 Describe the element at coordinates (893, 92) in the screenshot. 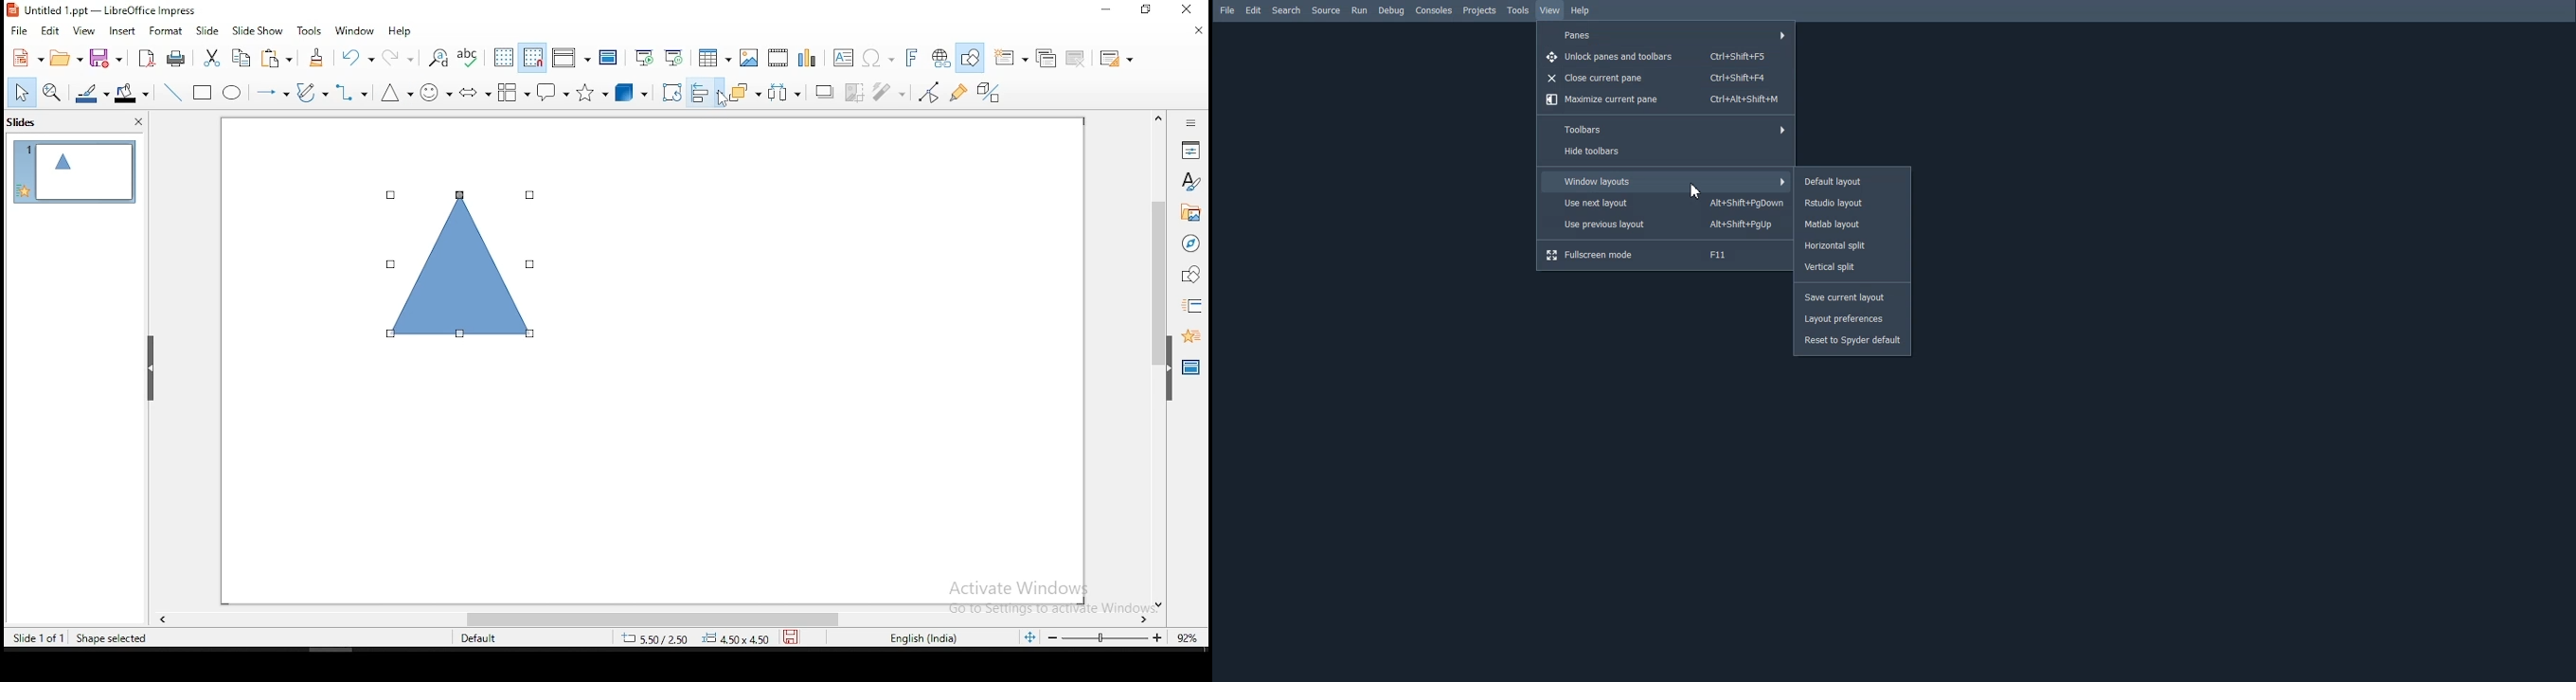

I see `filter` at that location.